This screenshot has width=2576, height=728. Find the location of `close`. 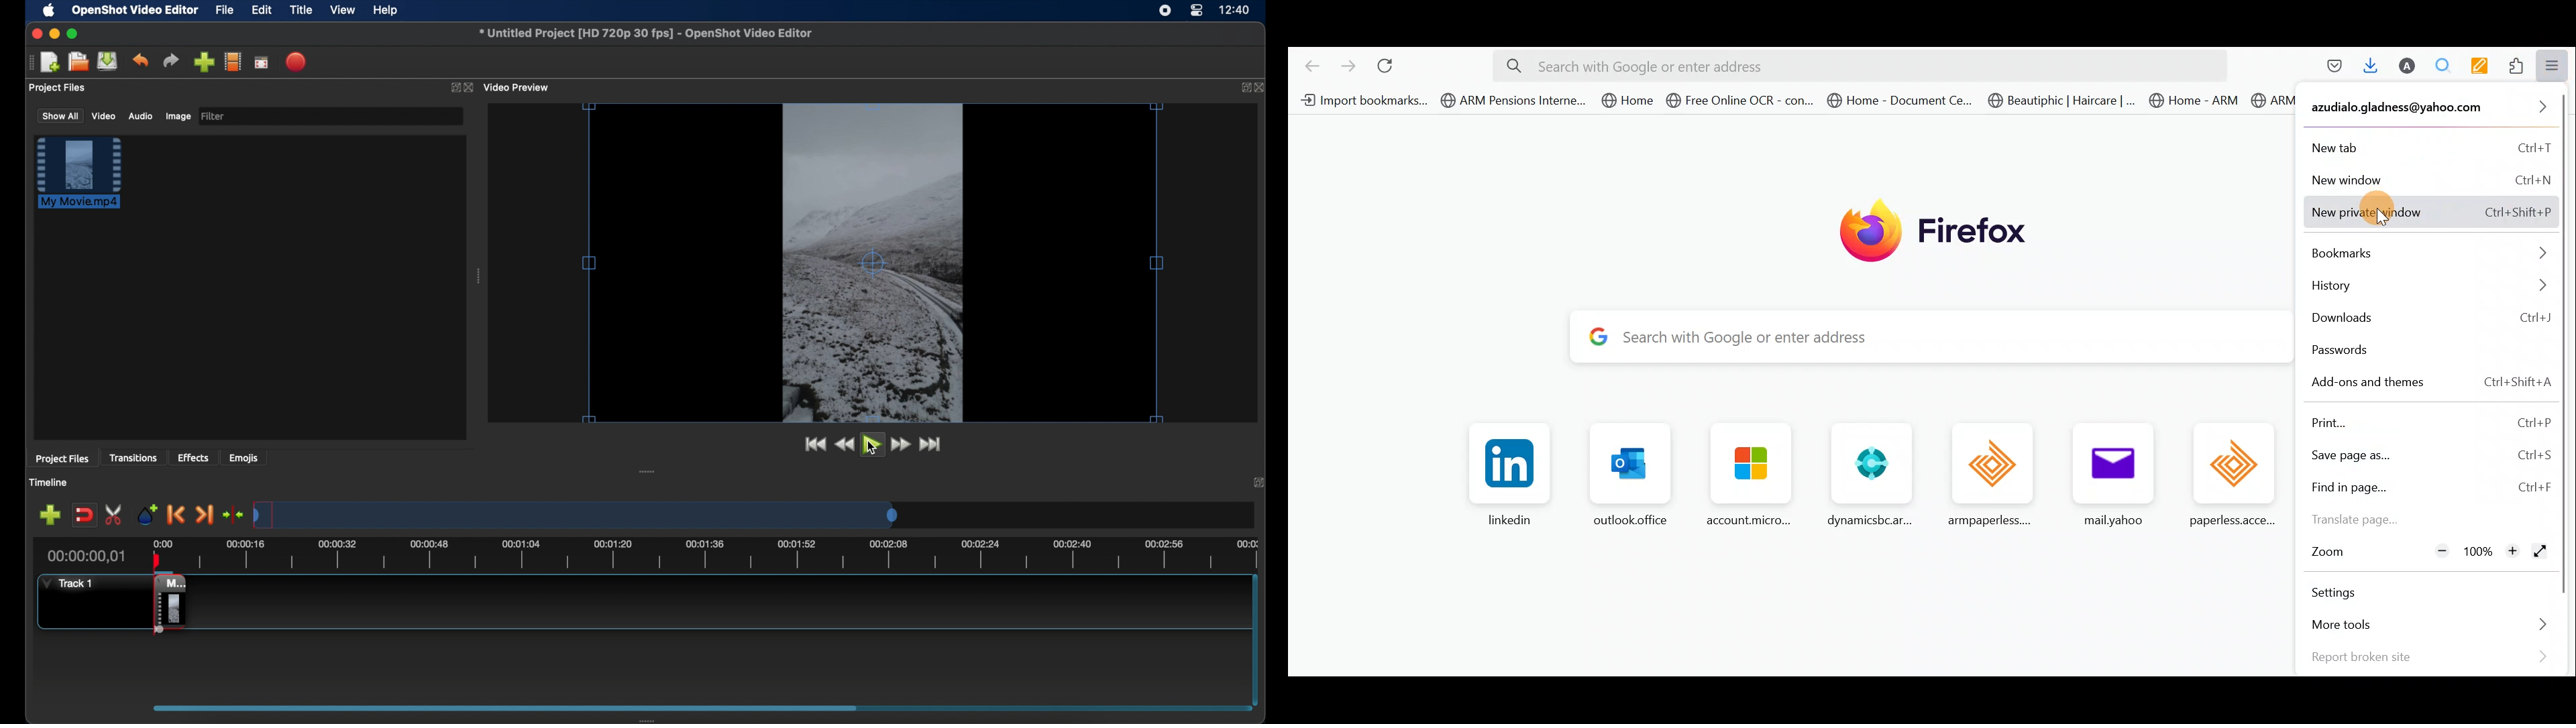

close is located at coordinates (1262, 88).